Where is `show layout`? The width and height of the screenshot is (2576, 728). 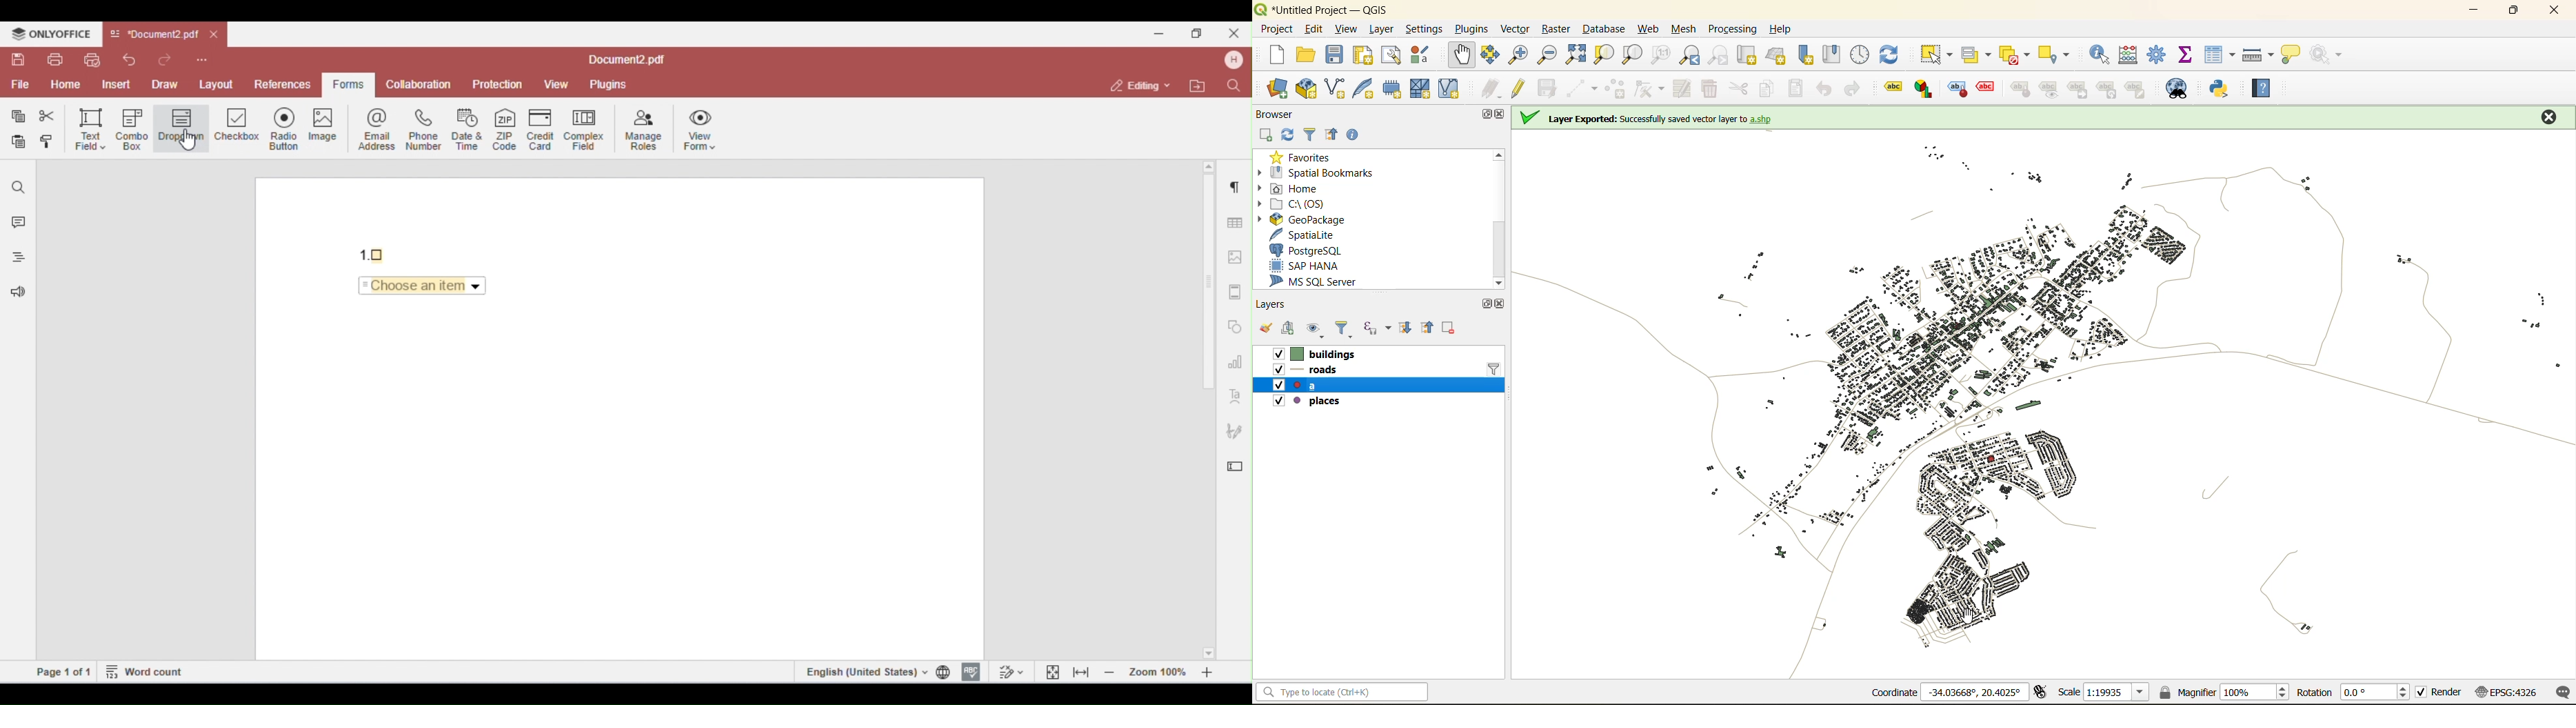
show layout is located at coordinates (1393, 55).